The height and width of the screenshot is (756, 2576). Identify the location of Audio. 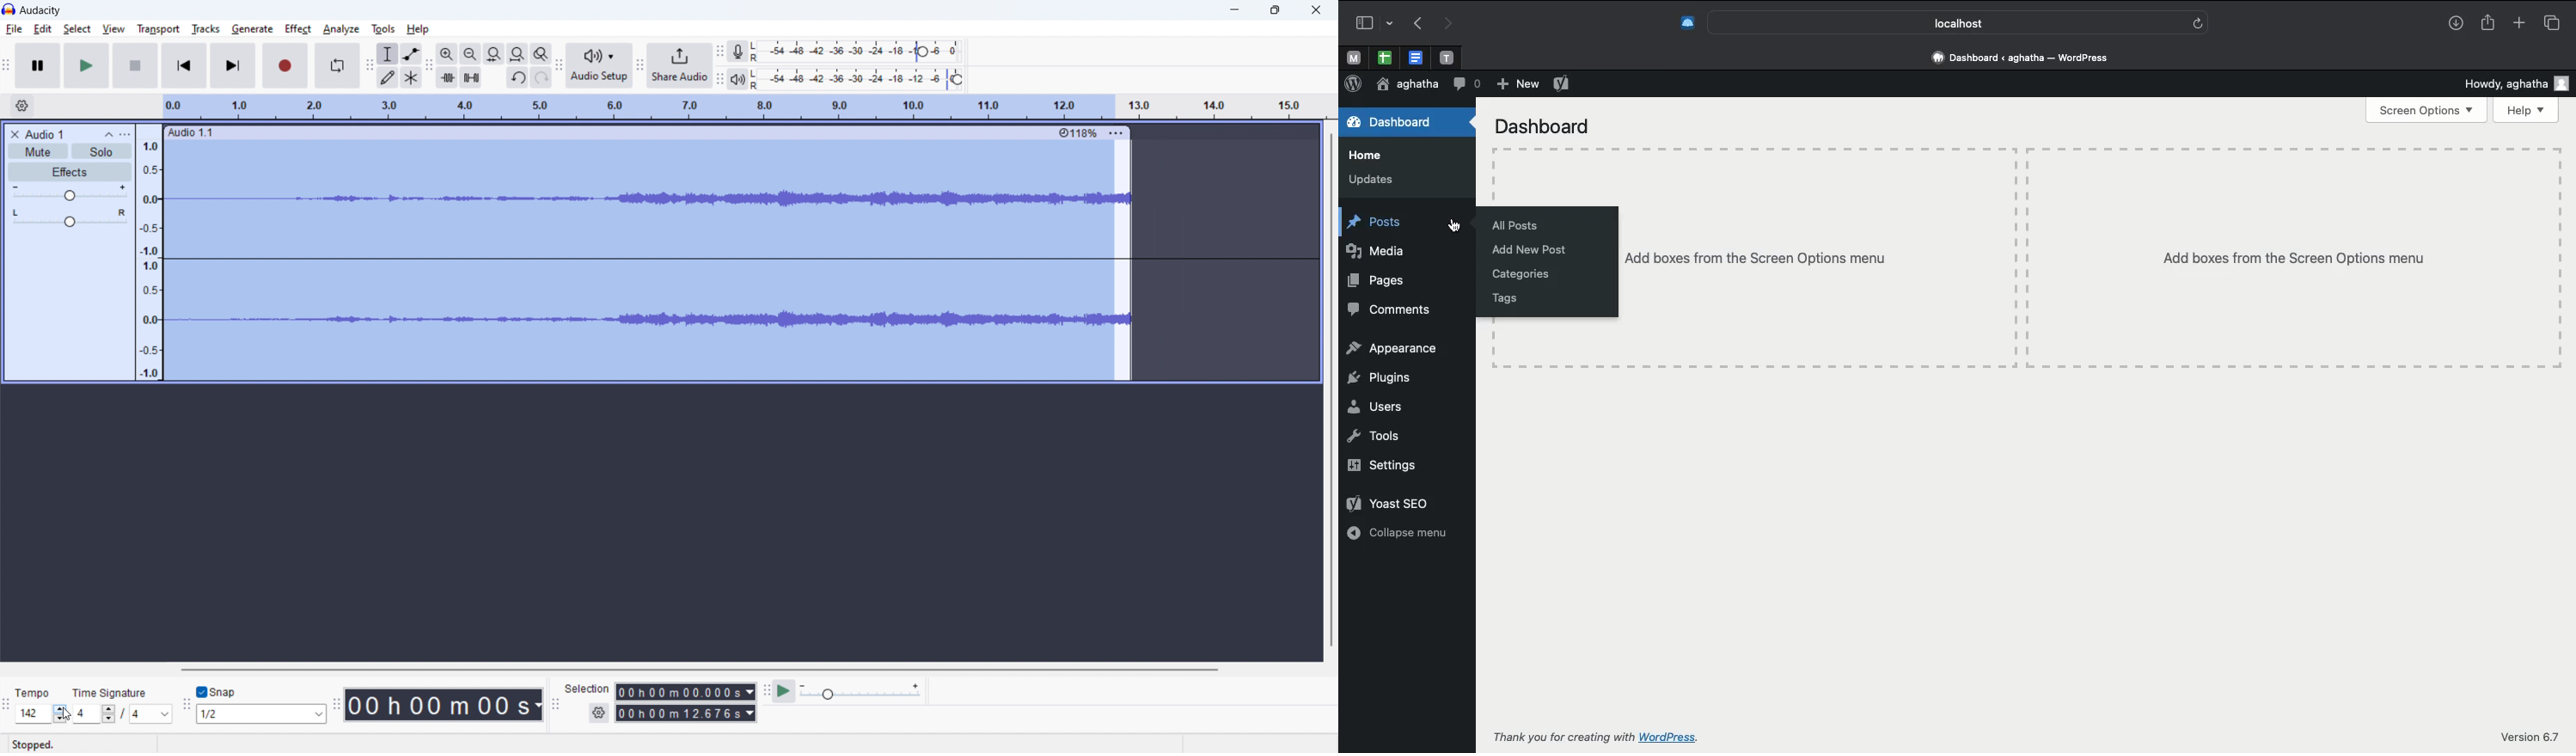
(199, 133).